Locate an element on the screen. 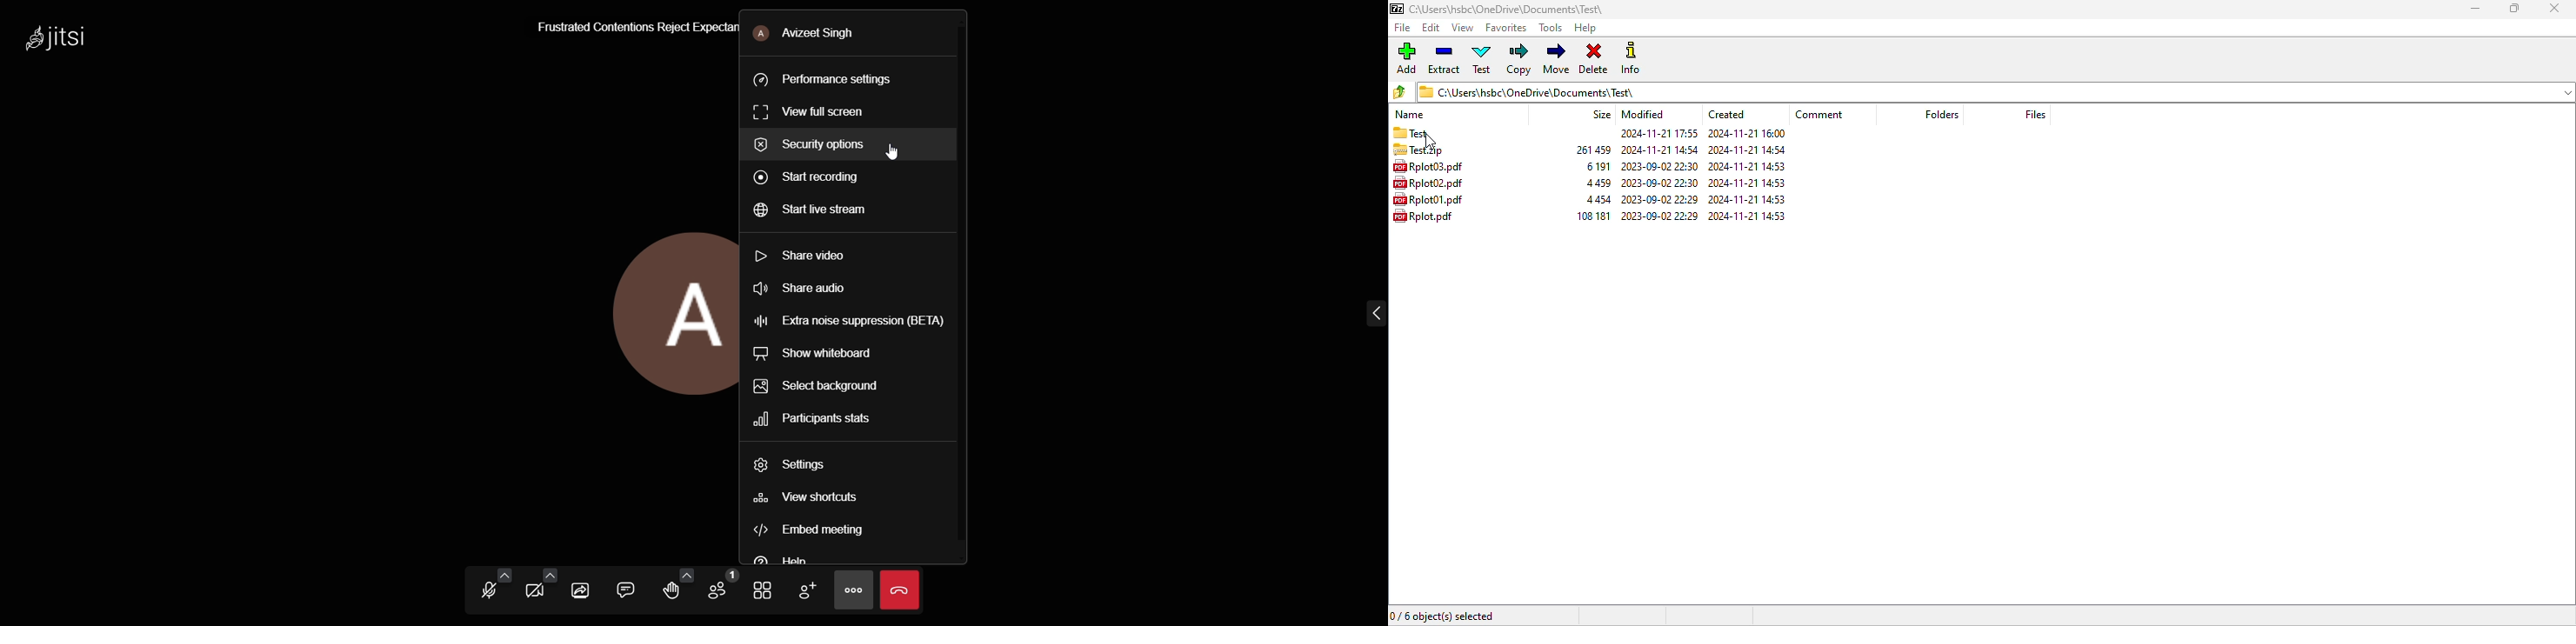  261459 is located at coordinates (1591, 149).